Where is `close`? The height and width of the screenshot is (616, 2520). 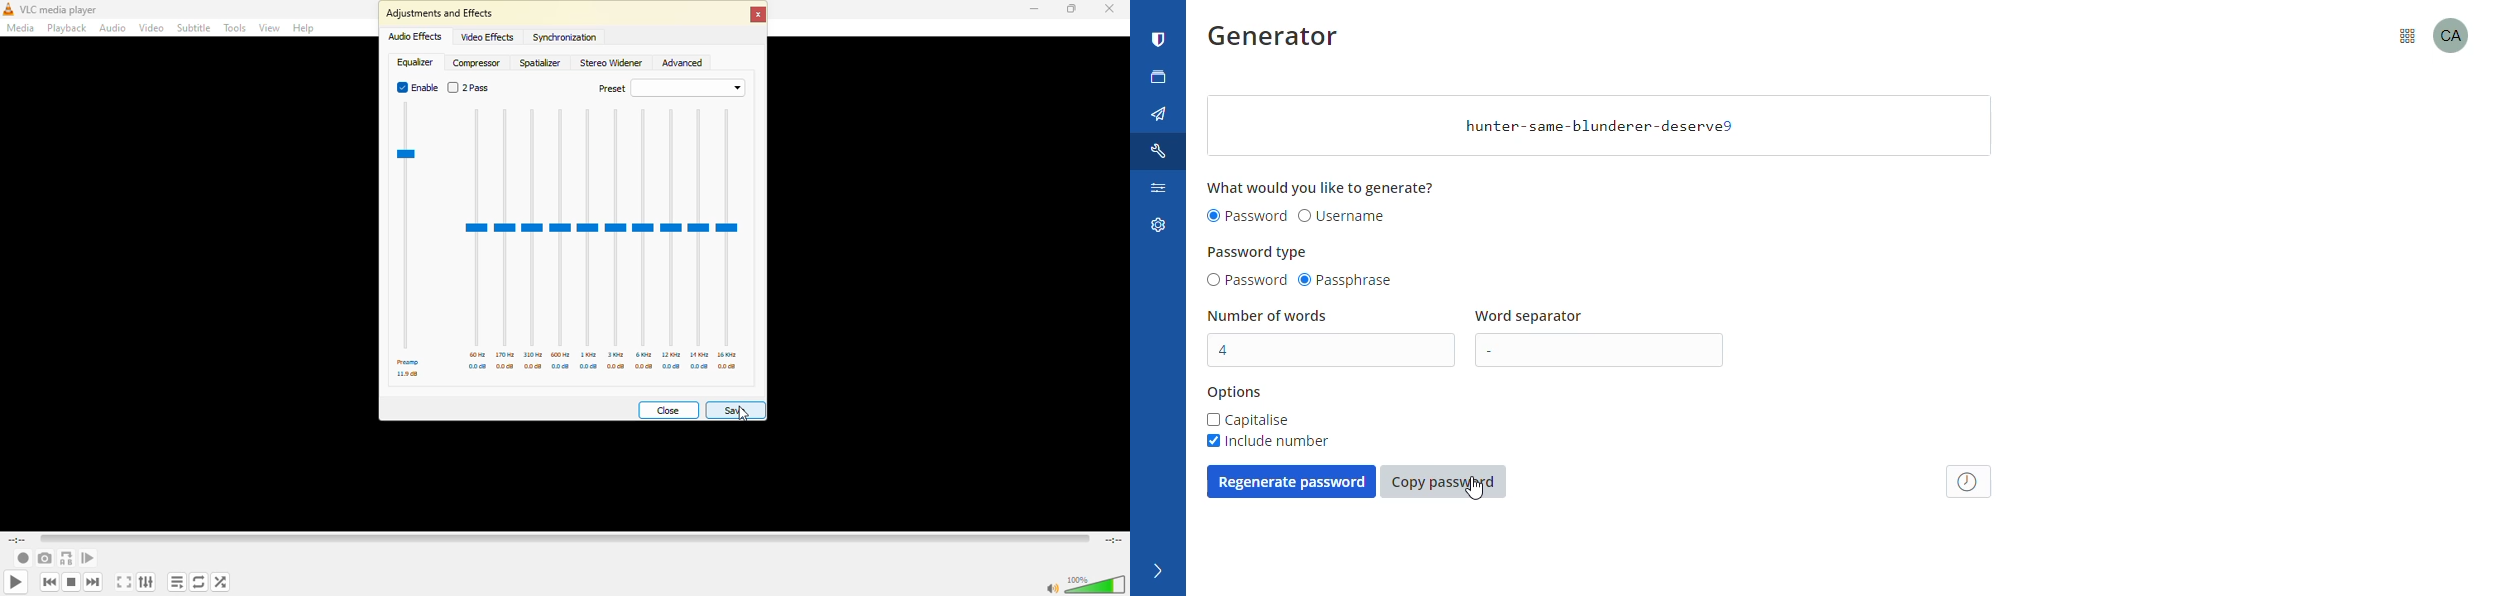
close is located at coordinates (760, 14).